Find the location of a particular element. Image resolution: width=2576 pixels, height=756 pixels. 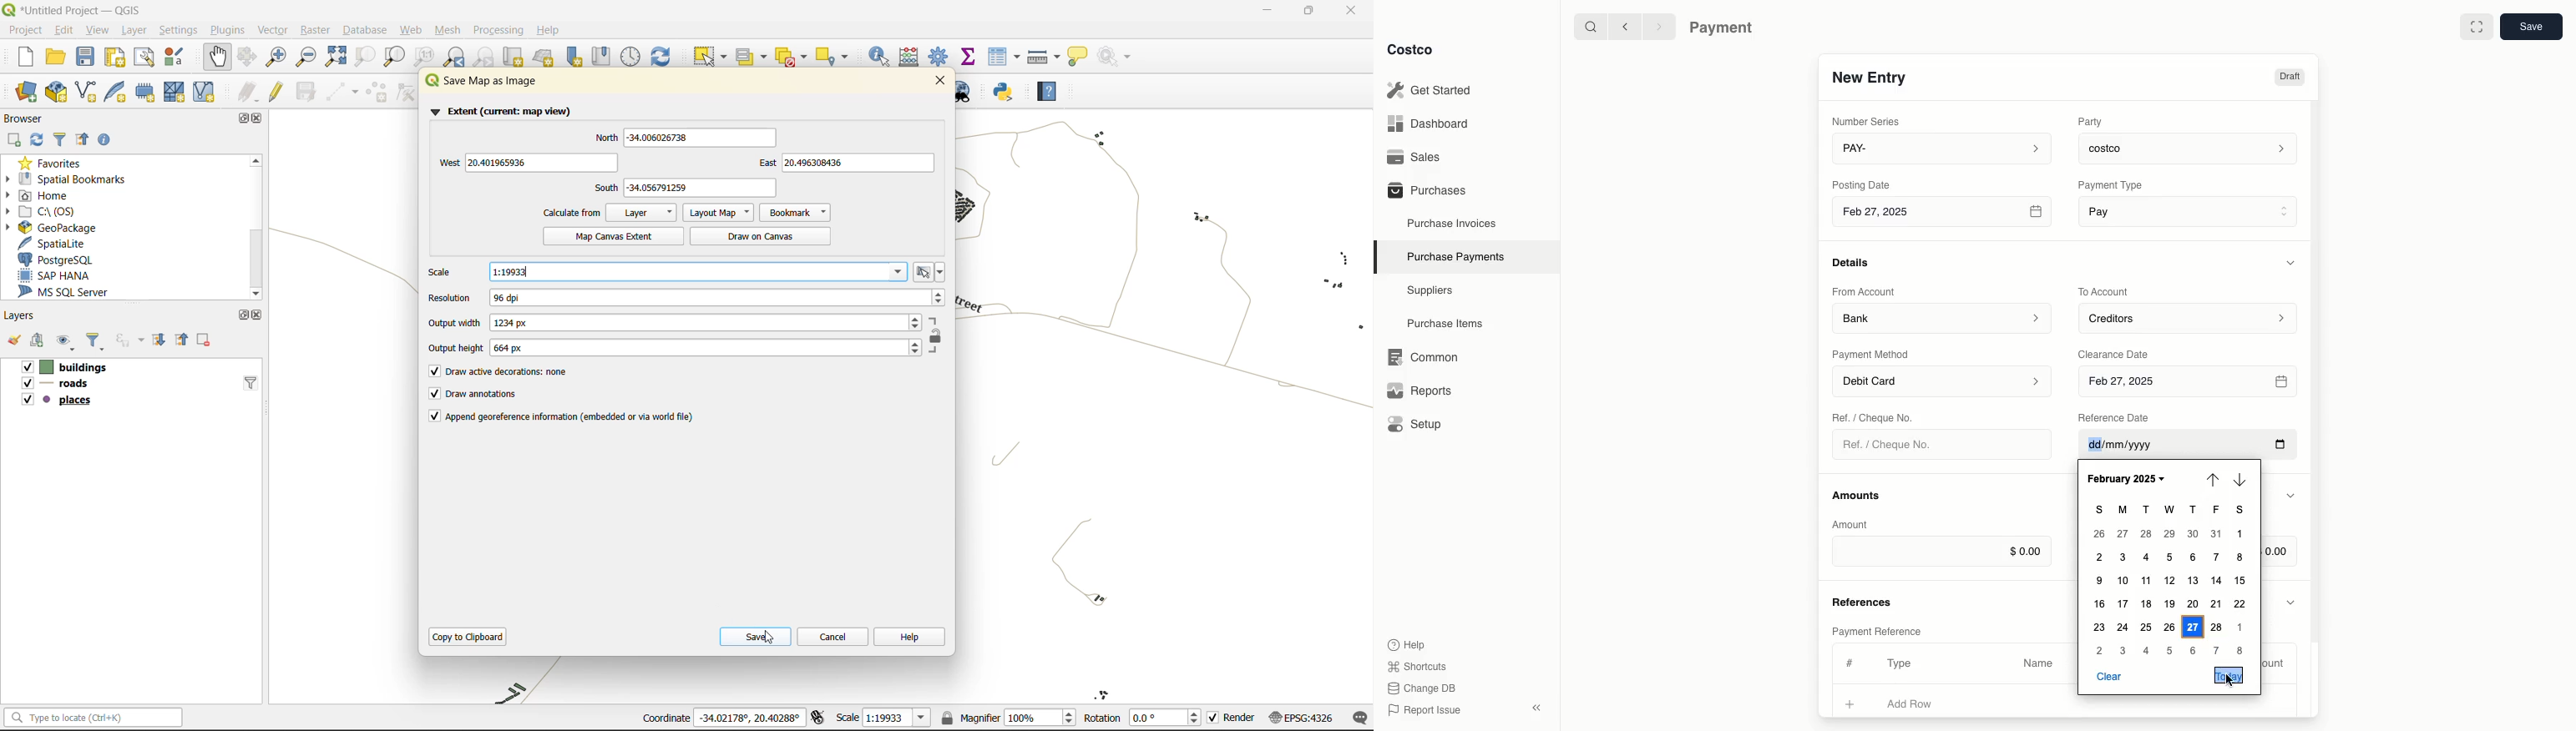

‘Common is located at coordinates (1426, 355).